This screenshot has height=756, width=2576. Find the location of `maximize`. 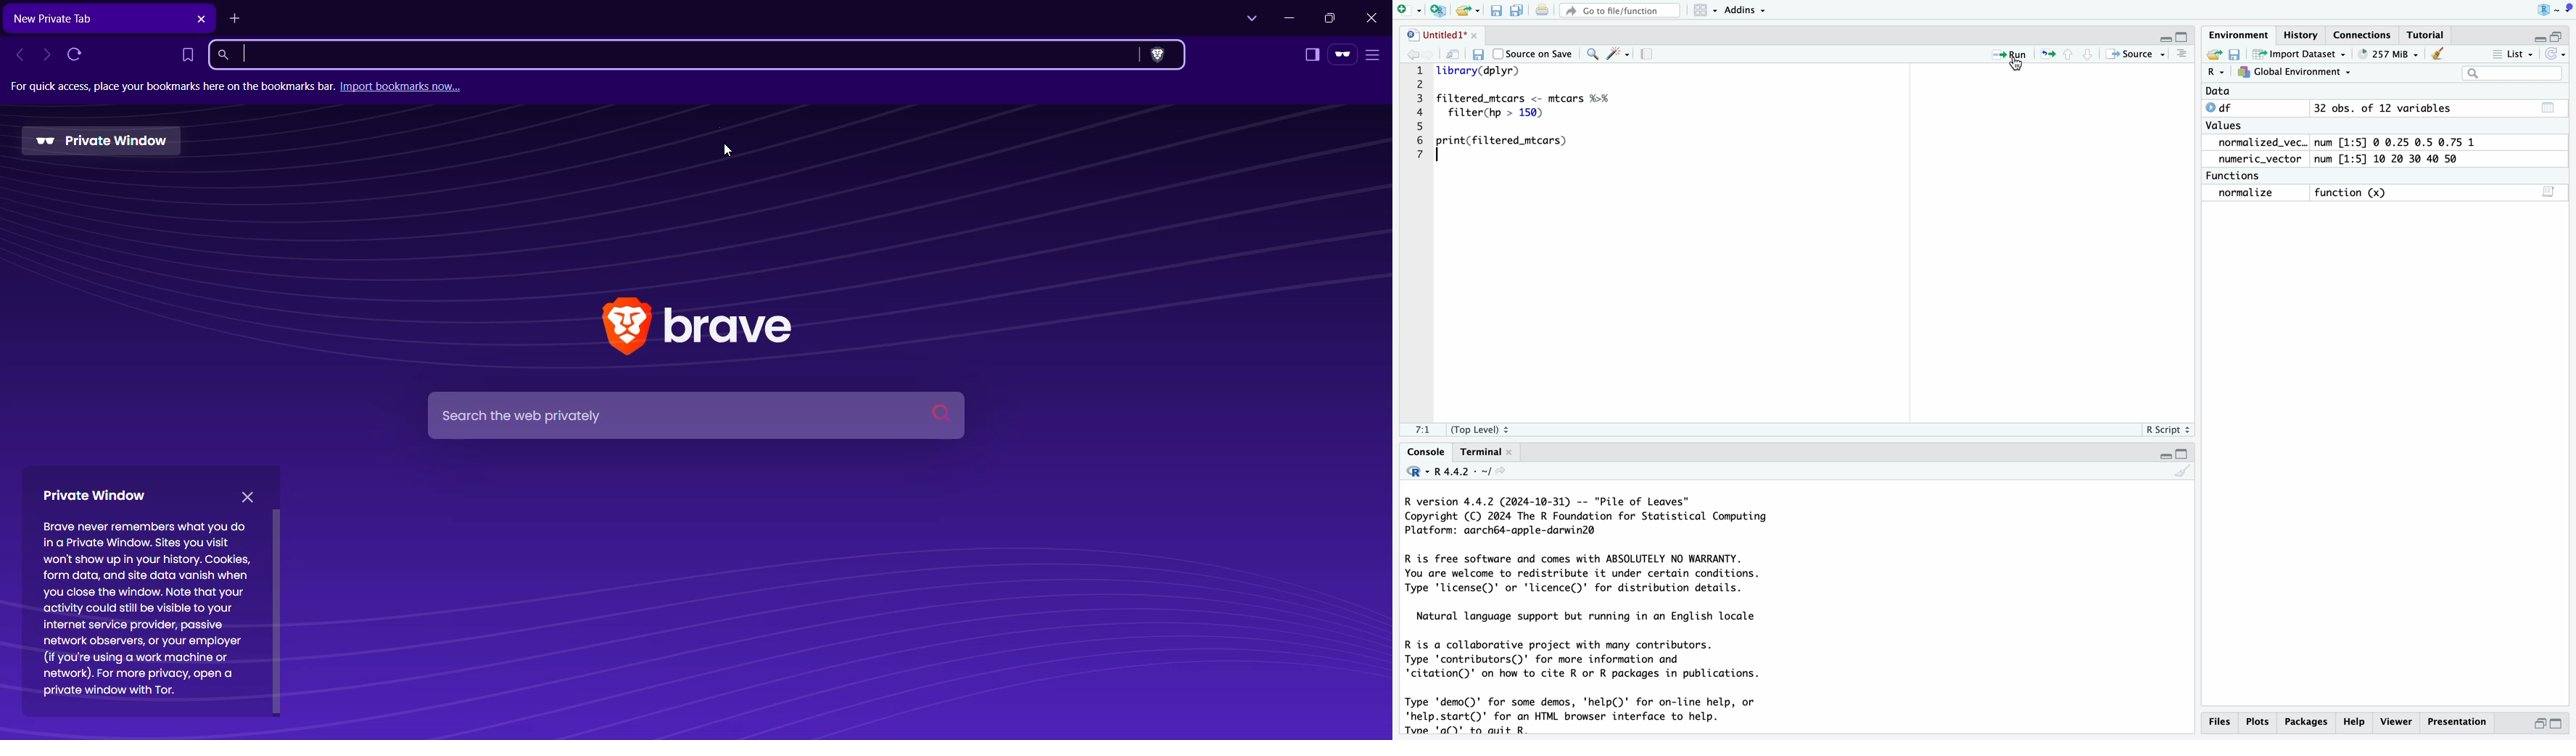

maximize is located at coordinates (2557, 37).